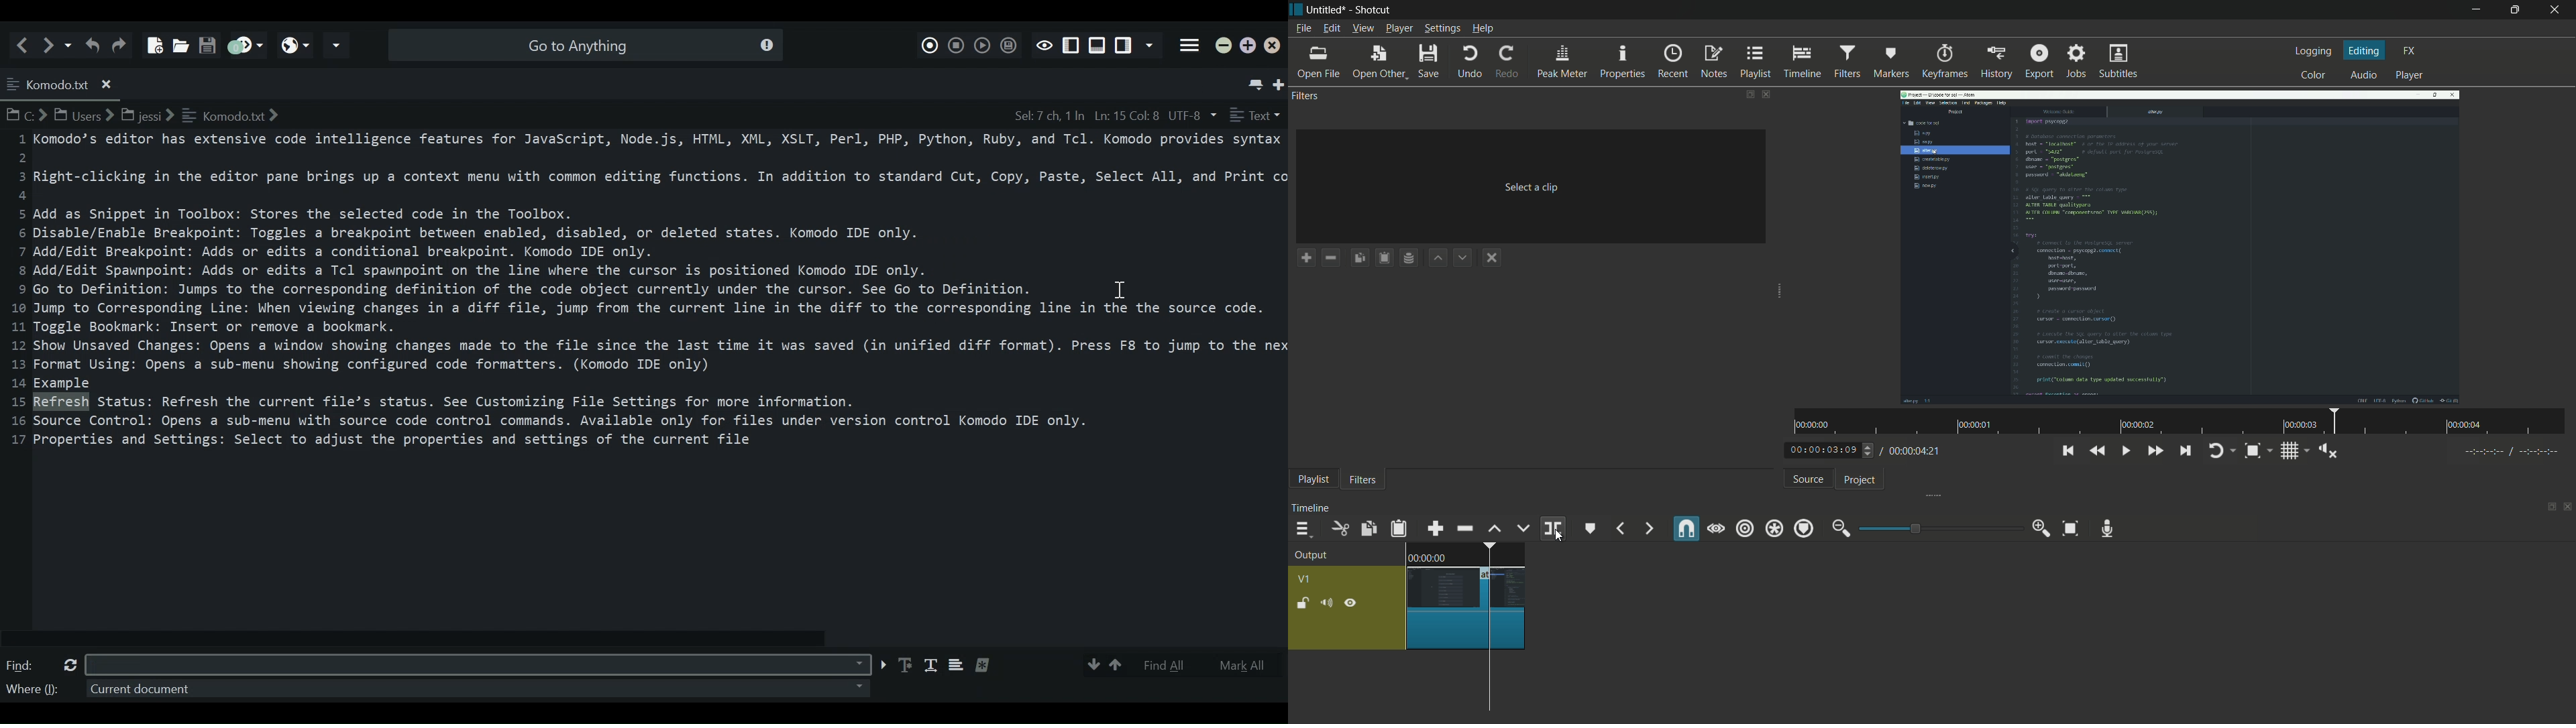 The width and height of the screenshot is (2576, 728). Describe the element at coordinates (1243, 665) in the screenshot. I see `Mark All` at that location.